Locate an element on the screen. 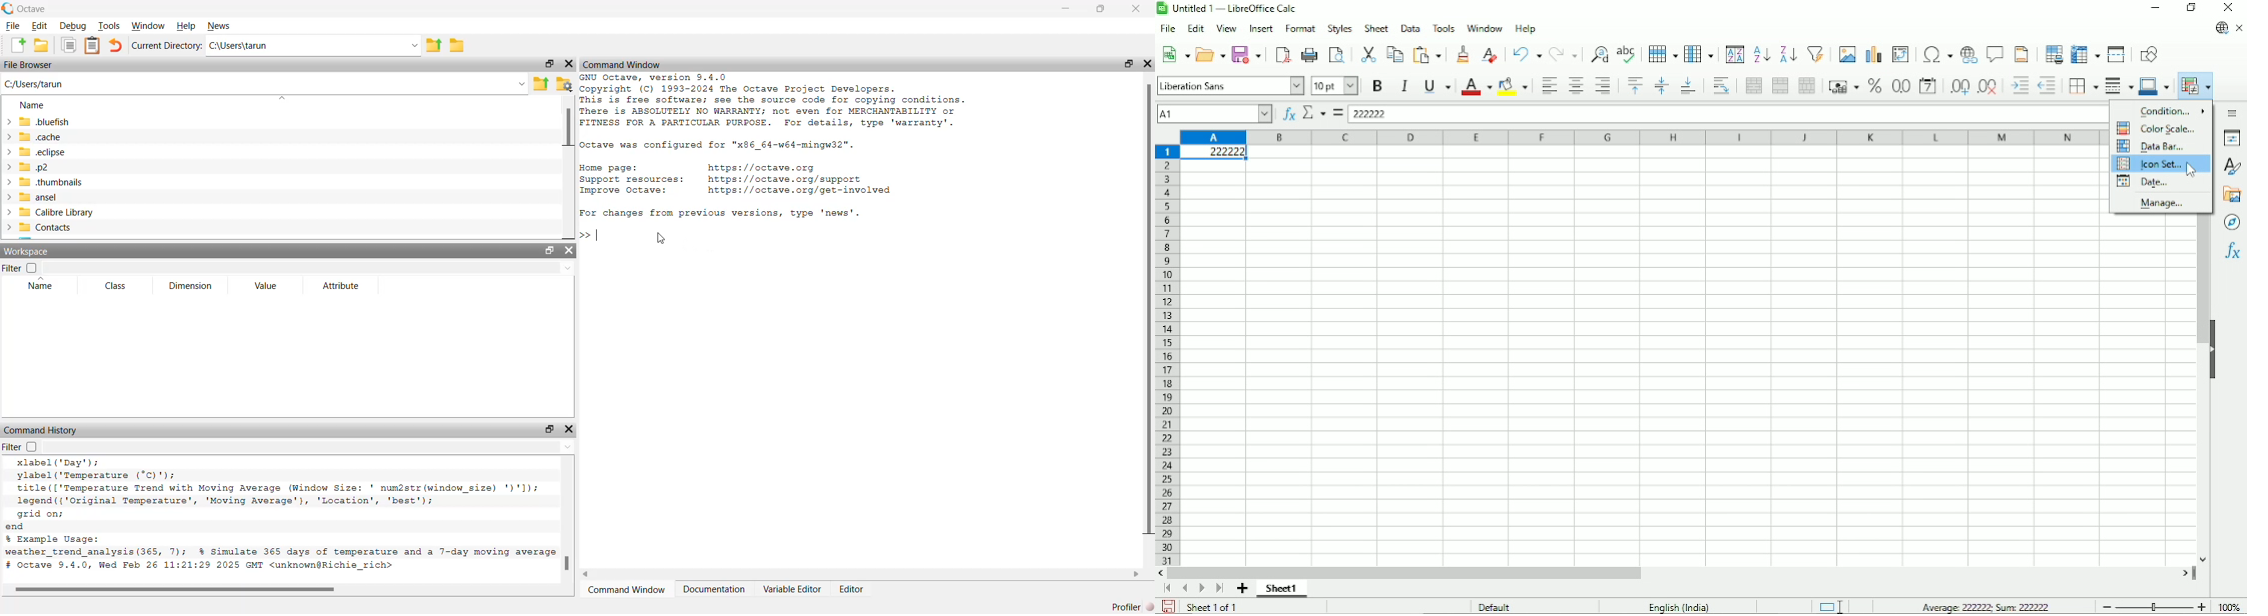  Format as number is located at coordinates (1900, 87).